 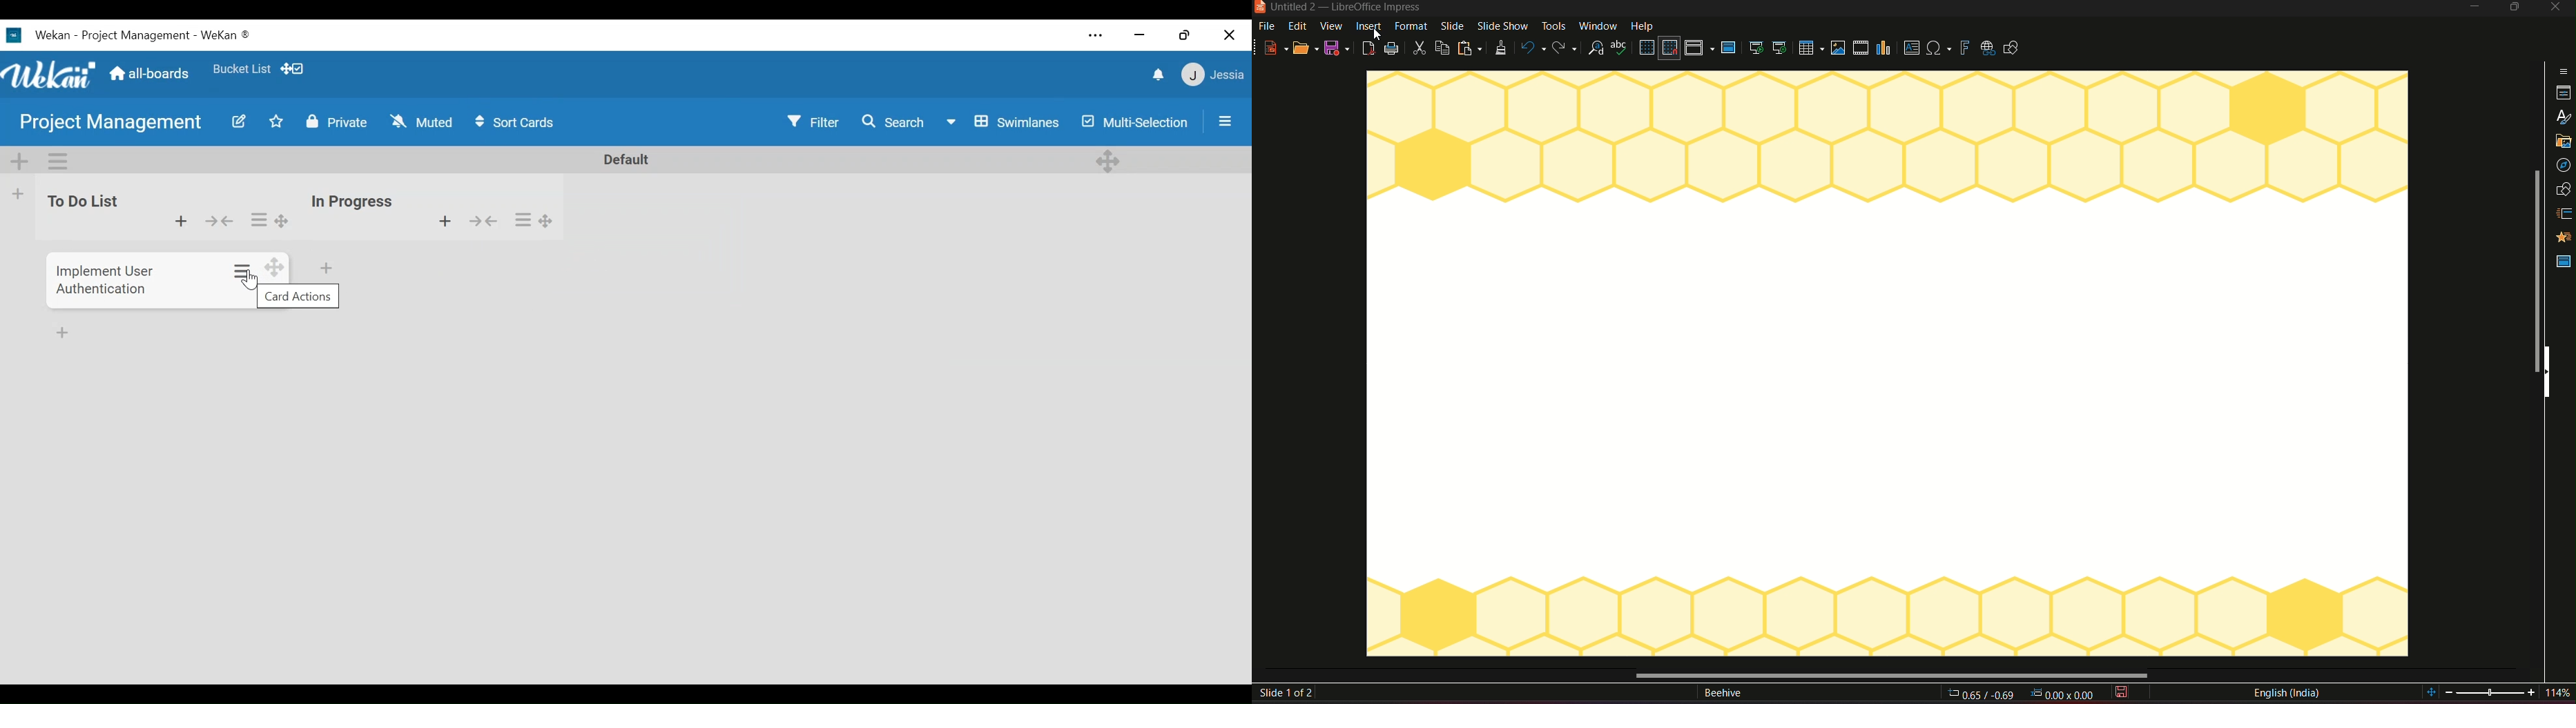 What do you see at coordinates (2124, 693) in the screenshot?
I see `save` at bounding box center [2124, 693].